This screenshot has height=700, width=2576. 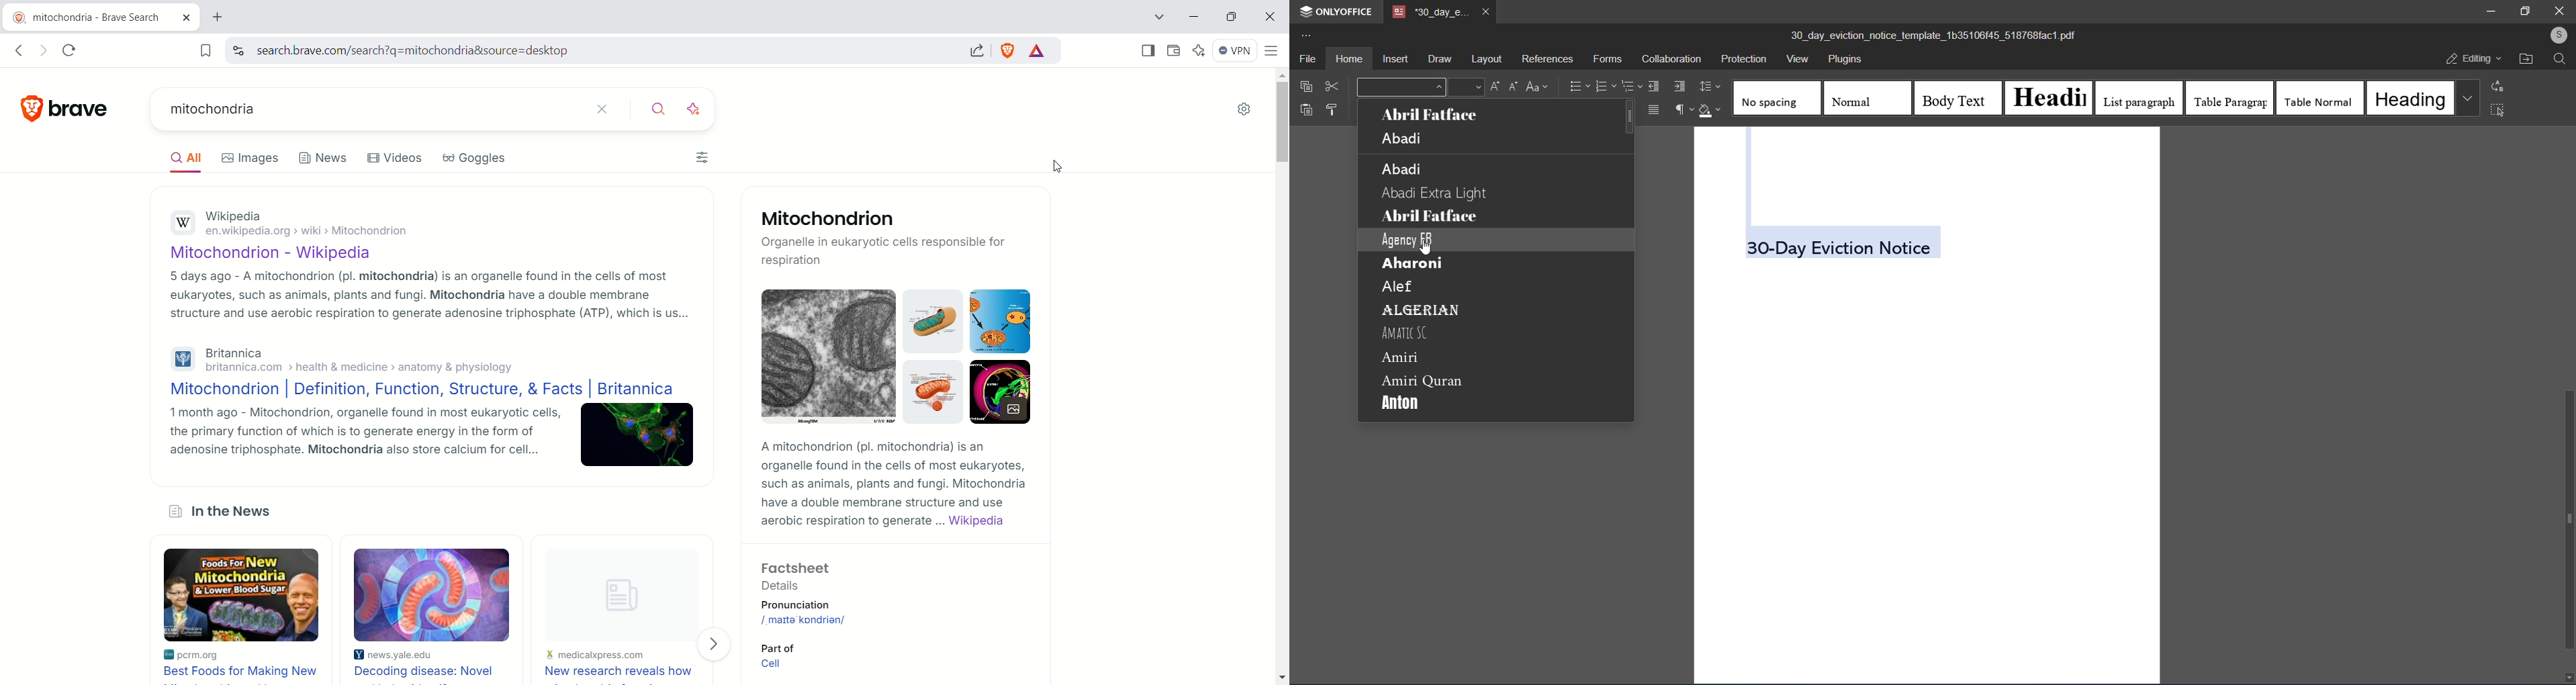 What do you see at coordinates (1515, 86) in the screenshot?
I see `Decrease Font Size` at bounding box center [1515, 86].